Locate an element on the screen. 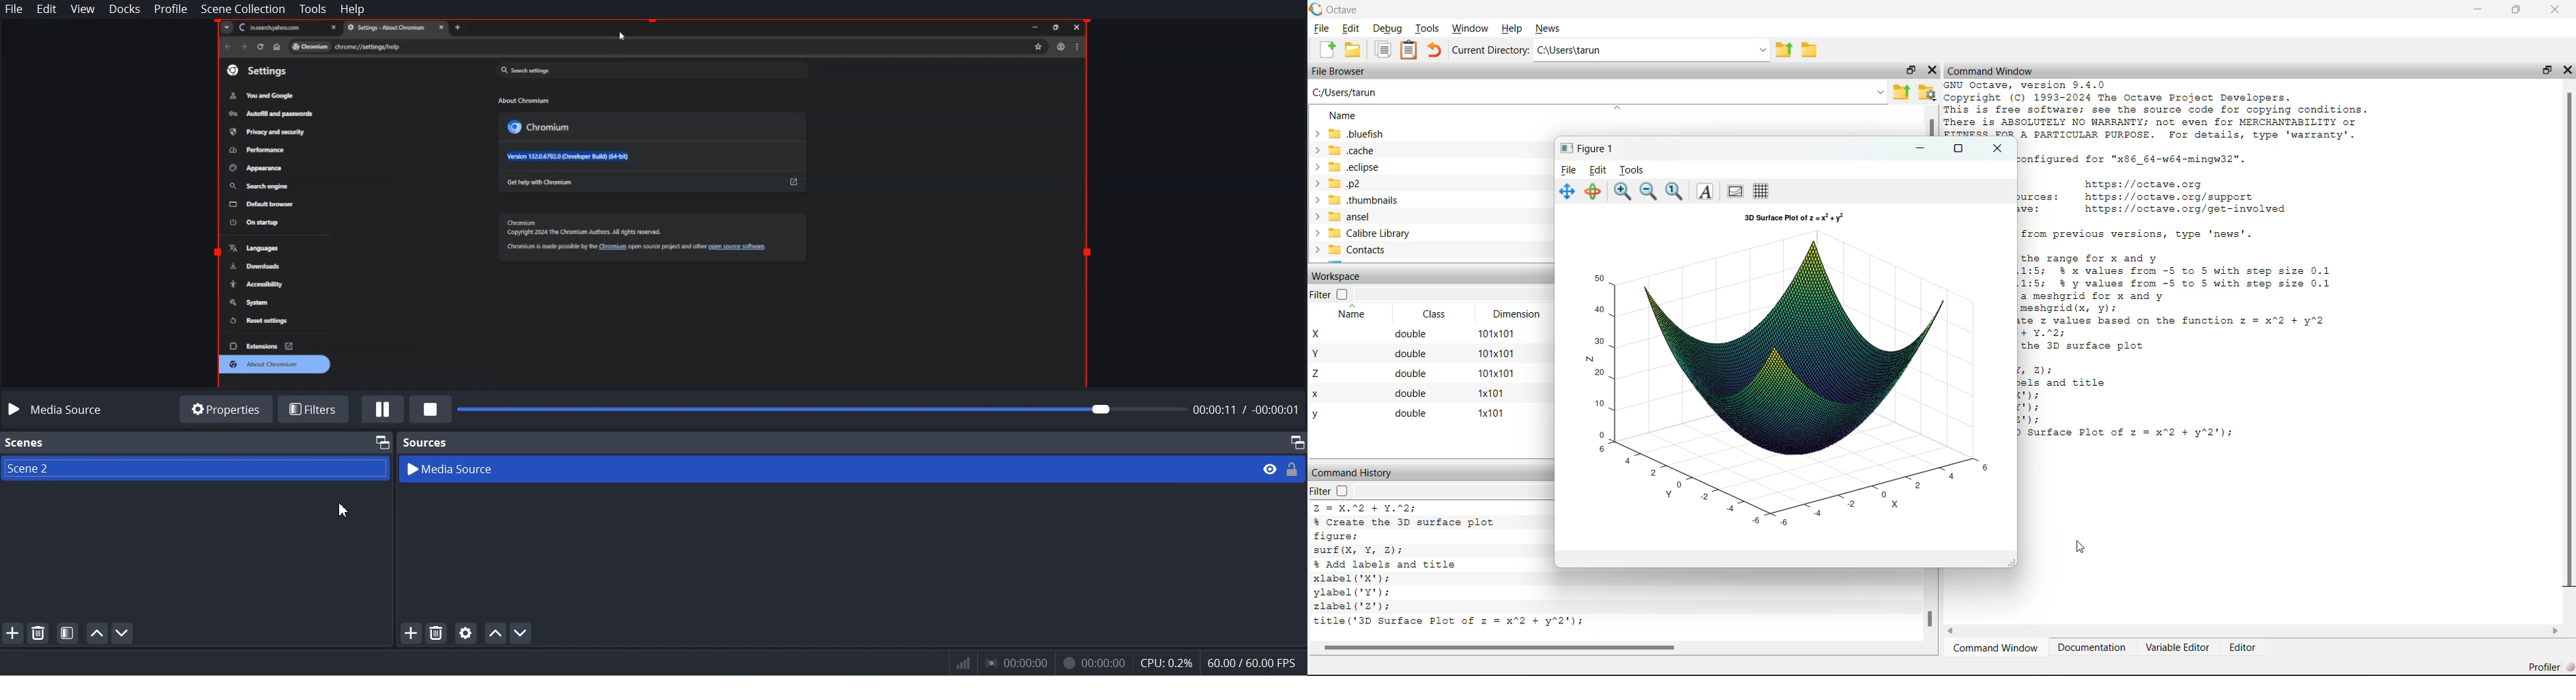 The image size is (2576, 700). Filters is located at coordinates (316, 408).